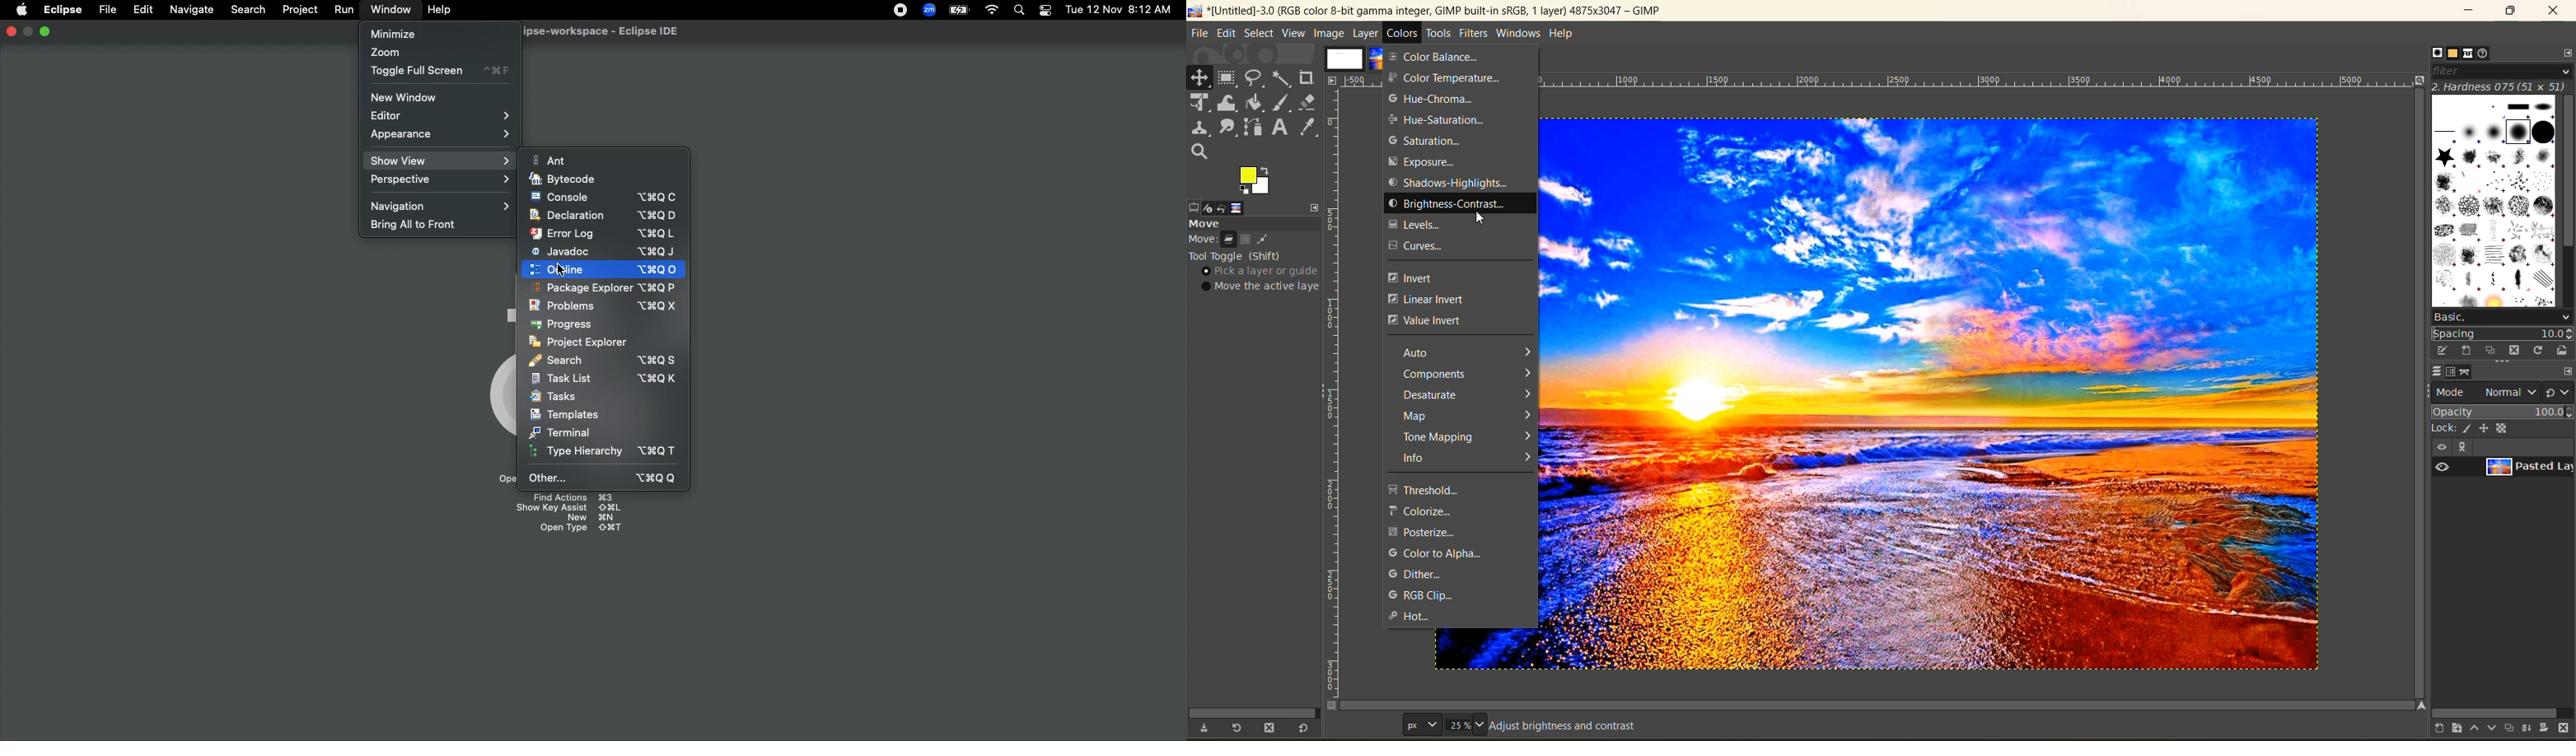 The image size is (2576, 756). Describe the element at coordinates (28, 32) in the screenshot. I see `Minimize` at that location.